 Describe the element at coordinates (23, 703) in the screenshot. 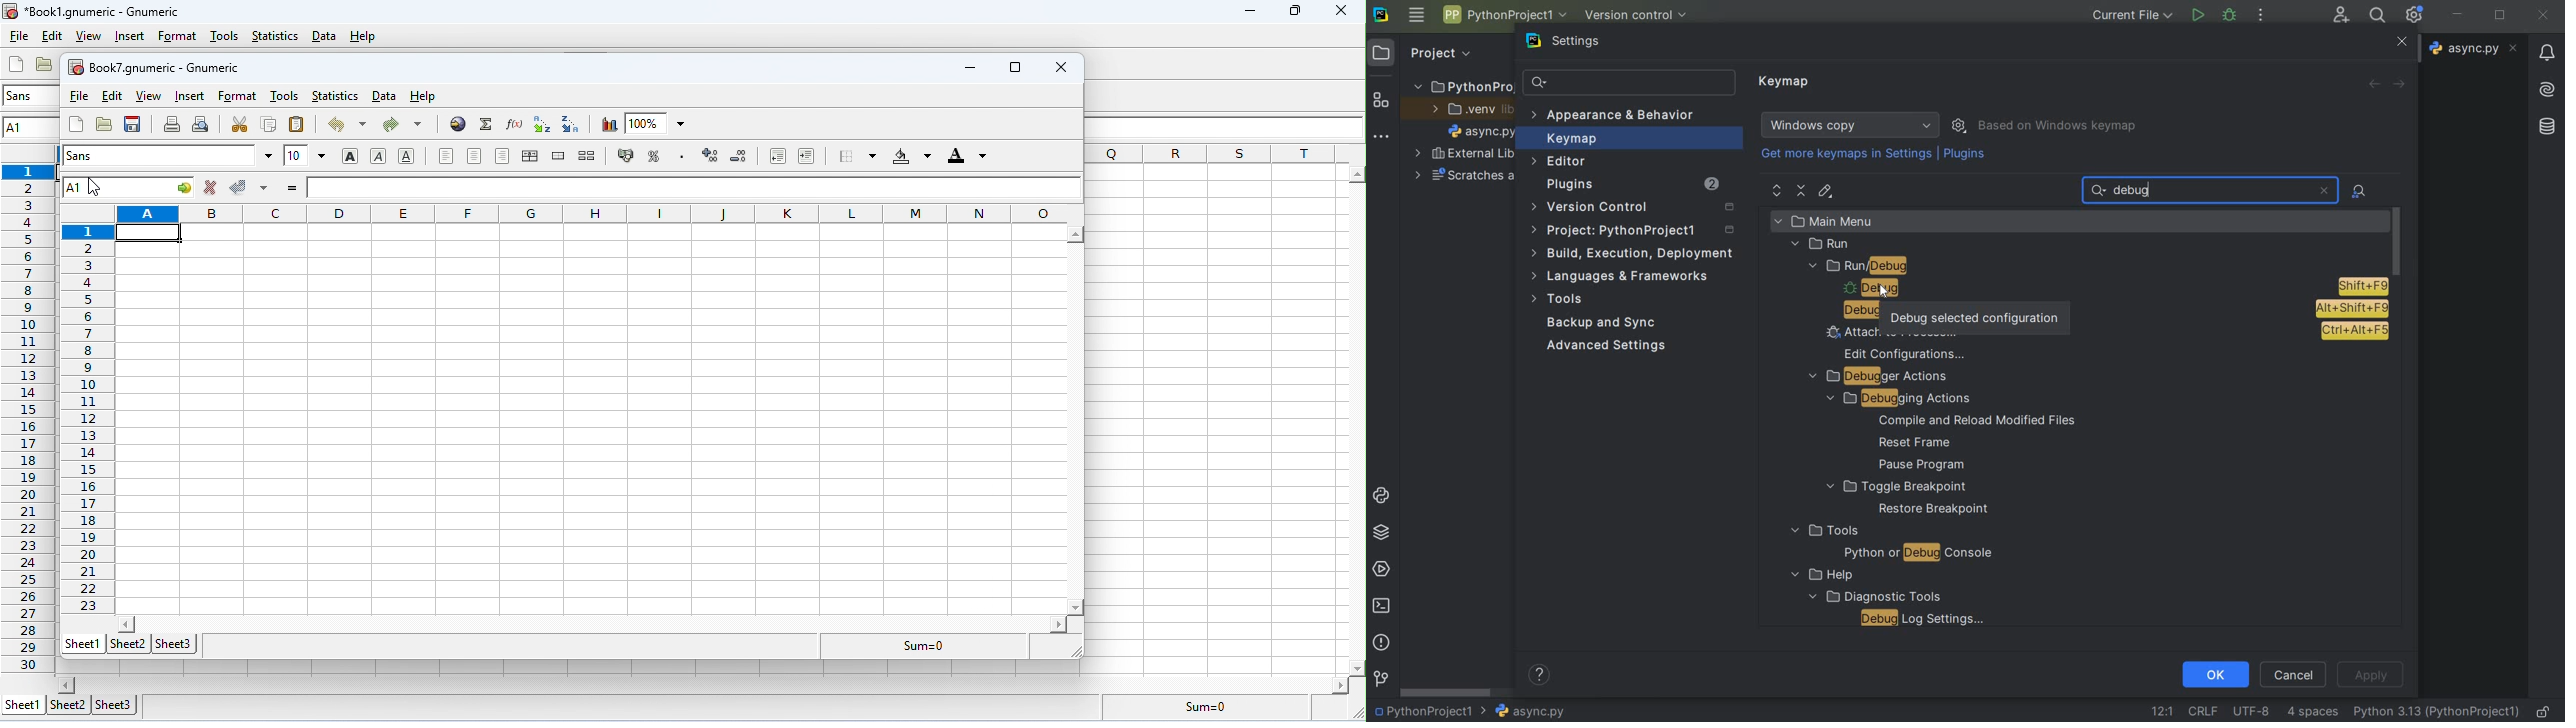

I see `sheet1` at that location.